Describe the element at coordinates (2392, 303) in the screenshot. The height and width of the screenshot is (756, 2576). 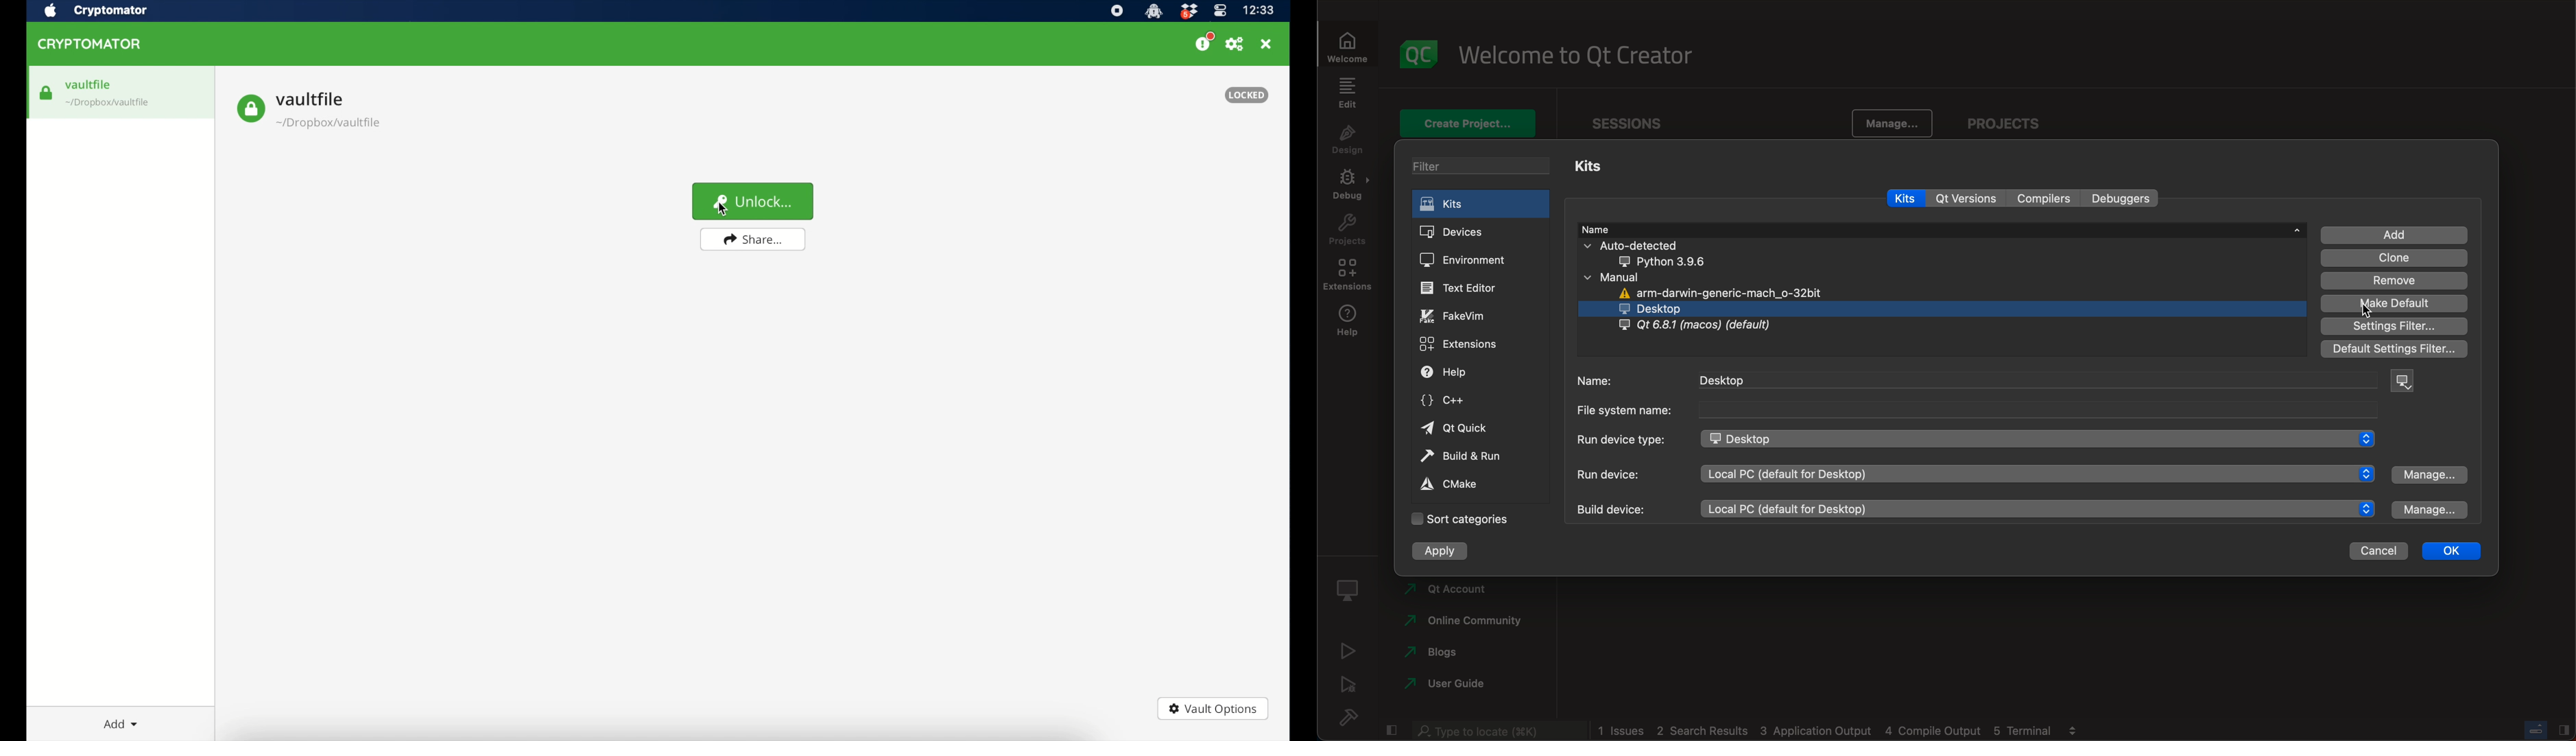
I see `make default` at that location.